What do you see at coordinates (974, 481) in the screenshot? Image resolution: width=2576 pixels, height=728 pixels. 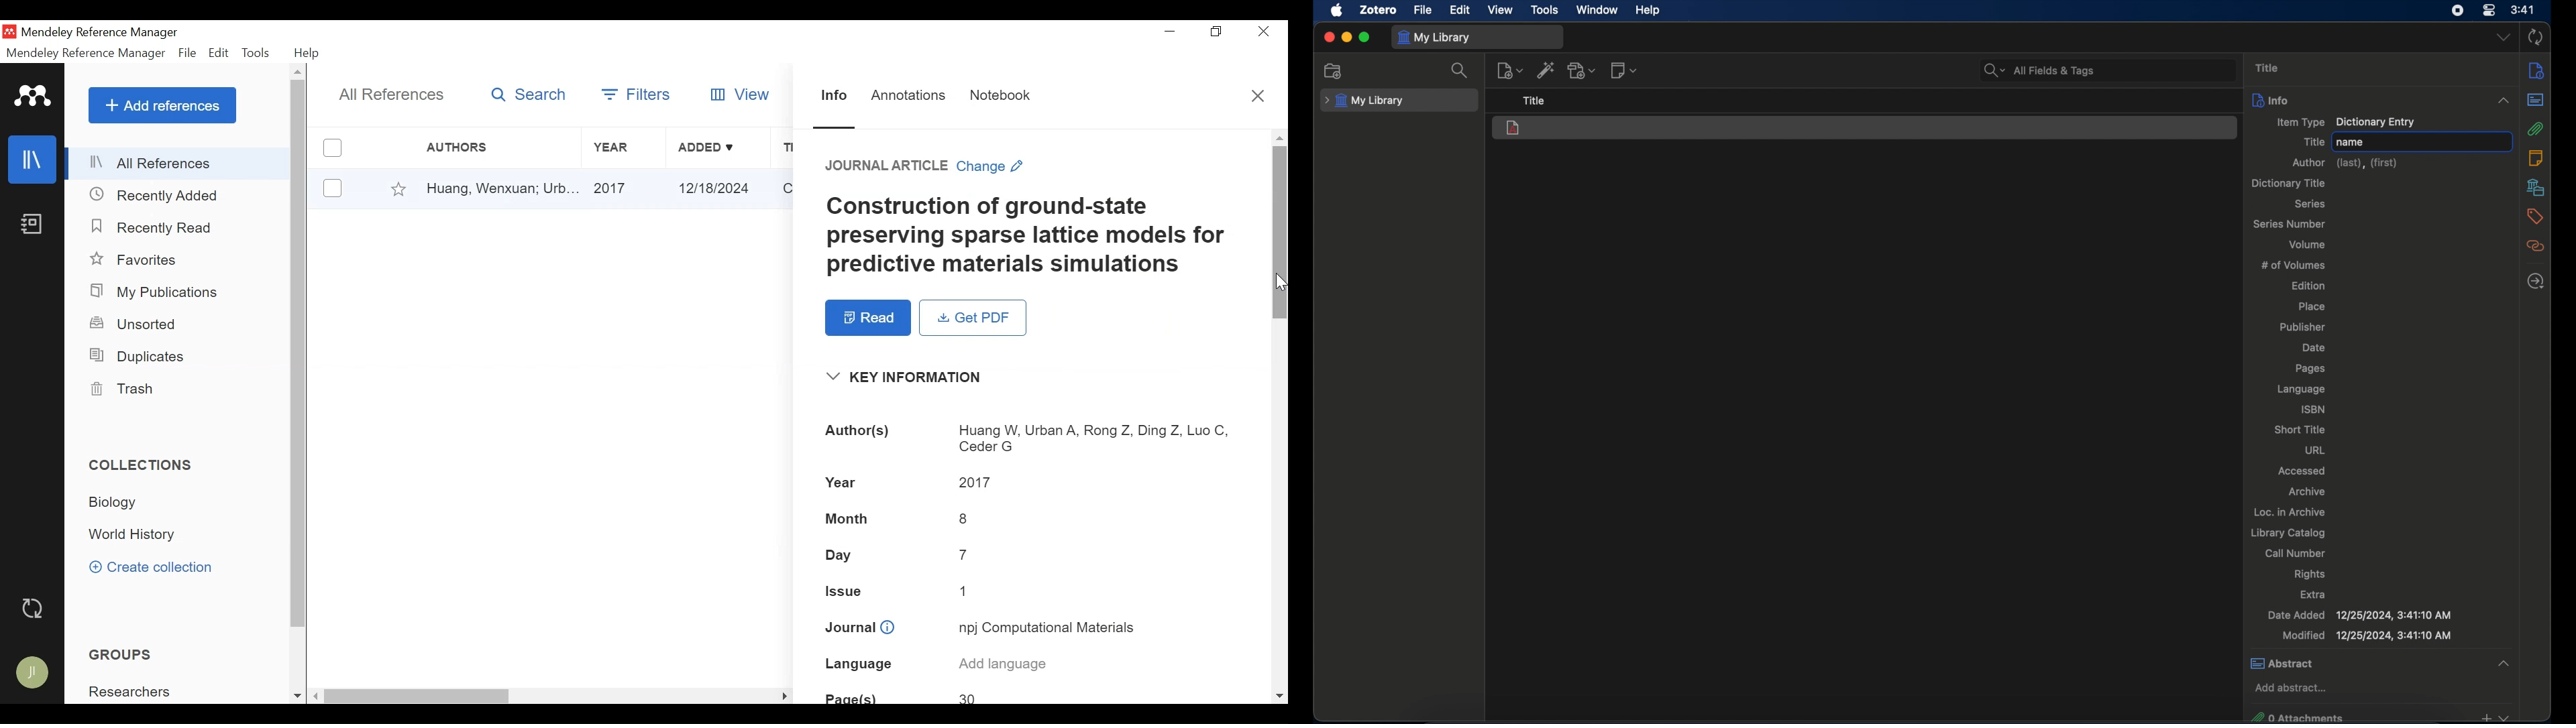 I see `2017` at bounding box center [974, 481].